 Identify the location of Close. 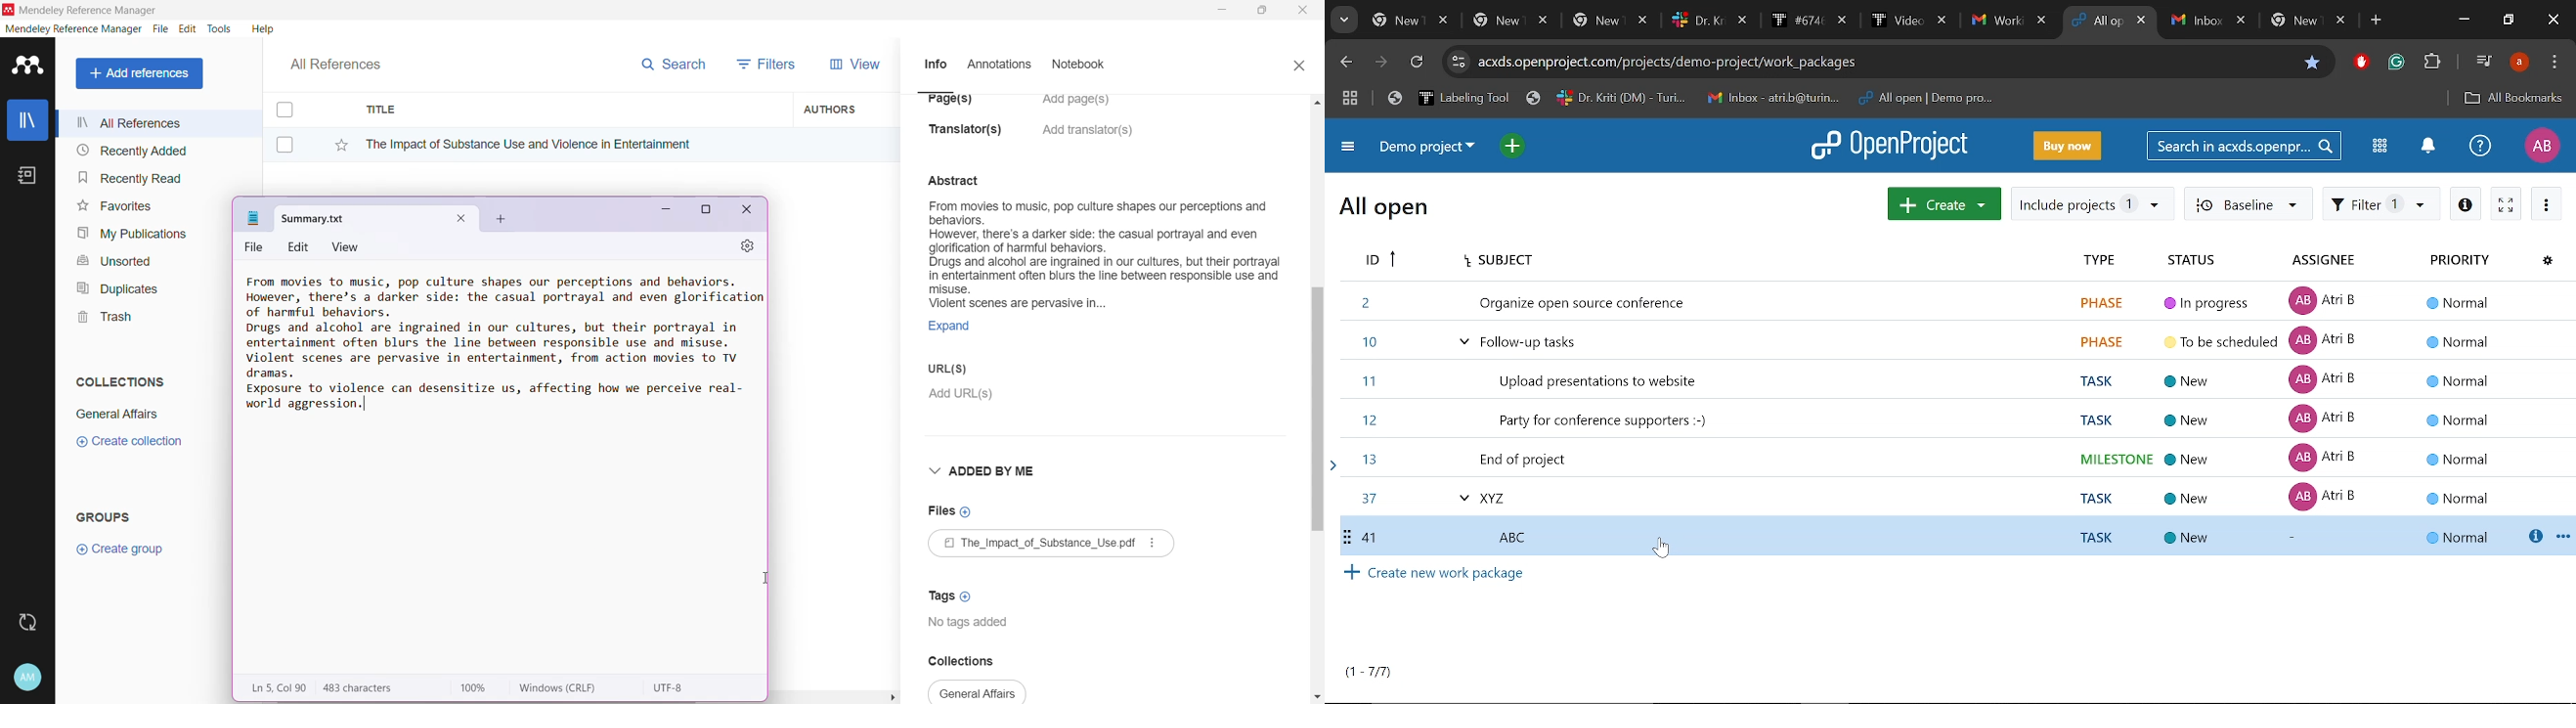
(2553, 20).